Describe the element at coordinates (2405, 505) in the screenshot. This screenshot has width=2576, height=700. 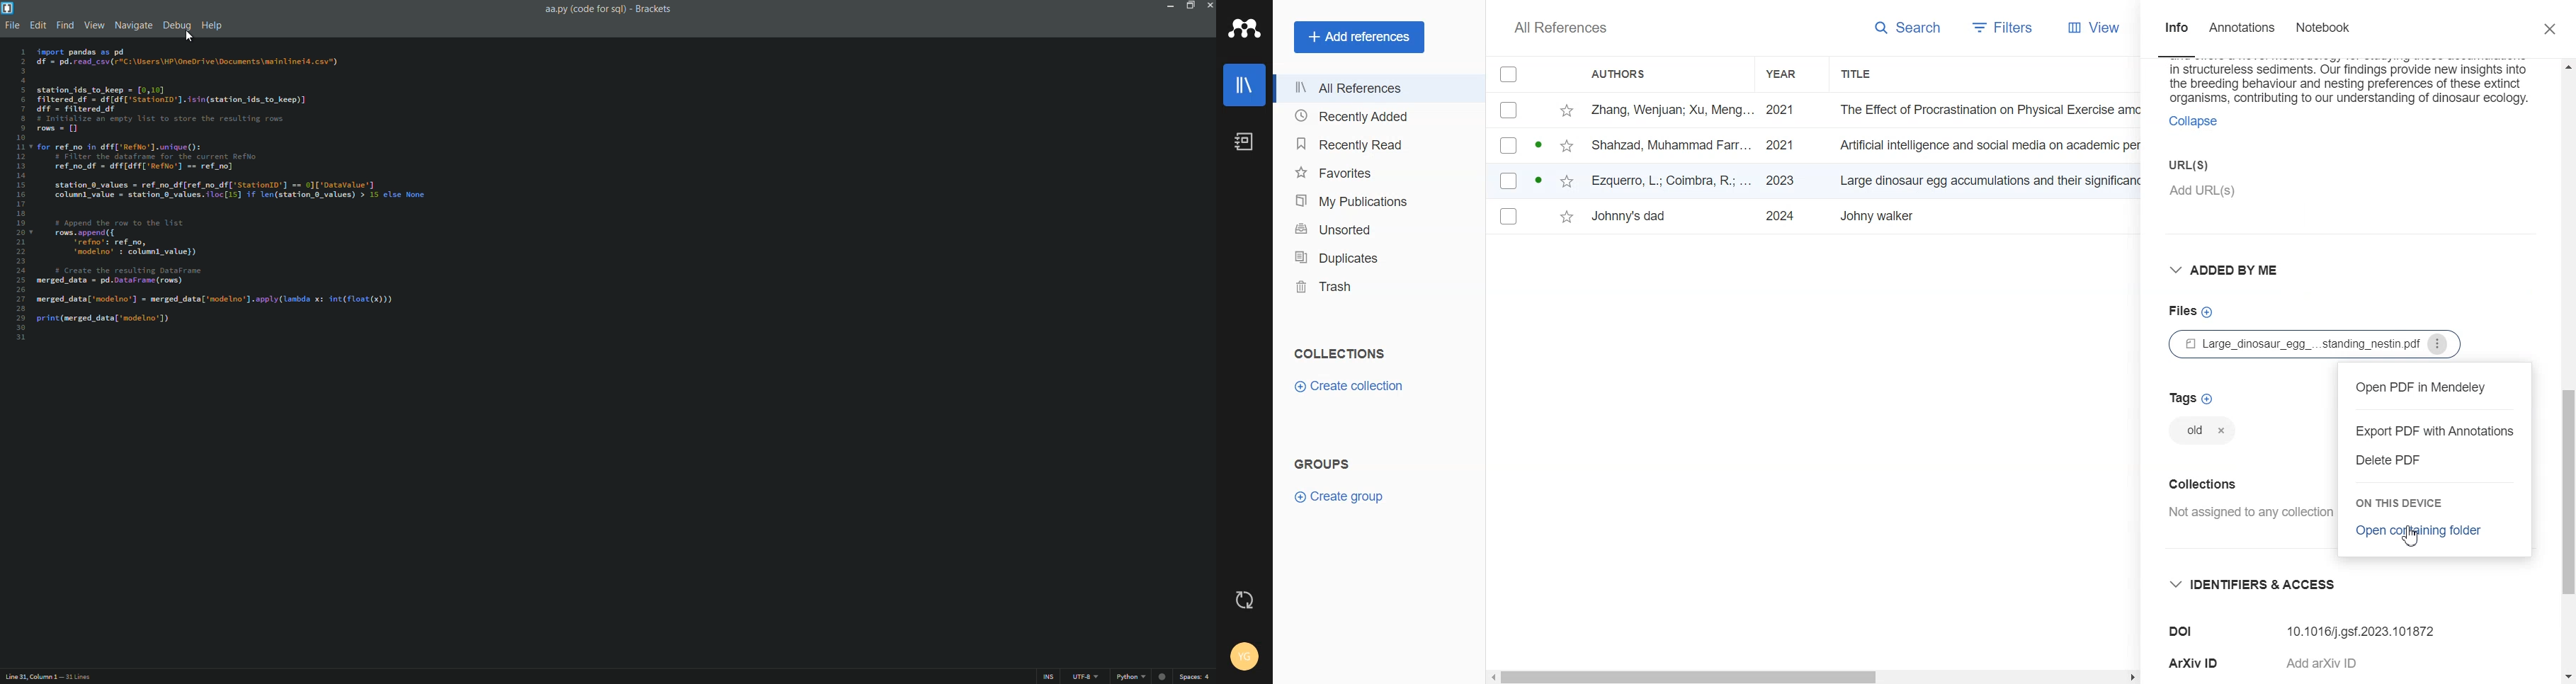
I see `ON THE DEVICES` at that location.